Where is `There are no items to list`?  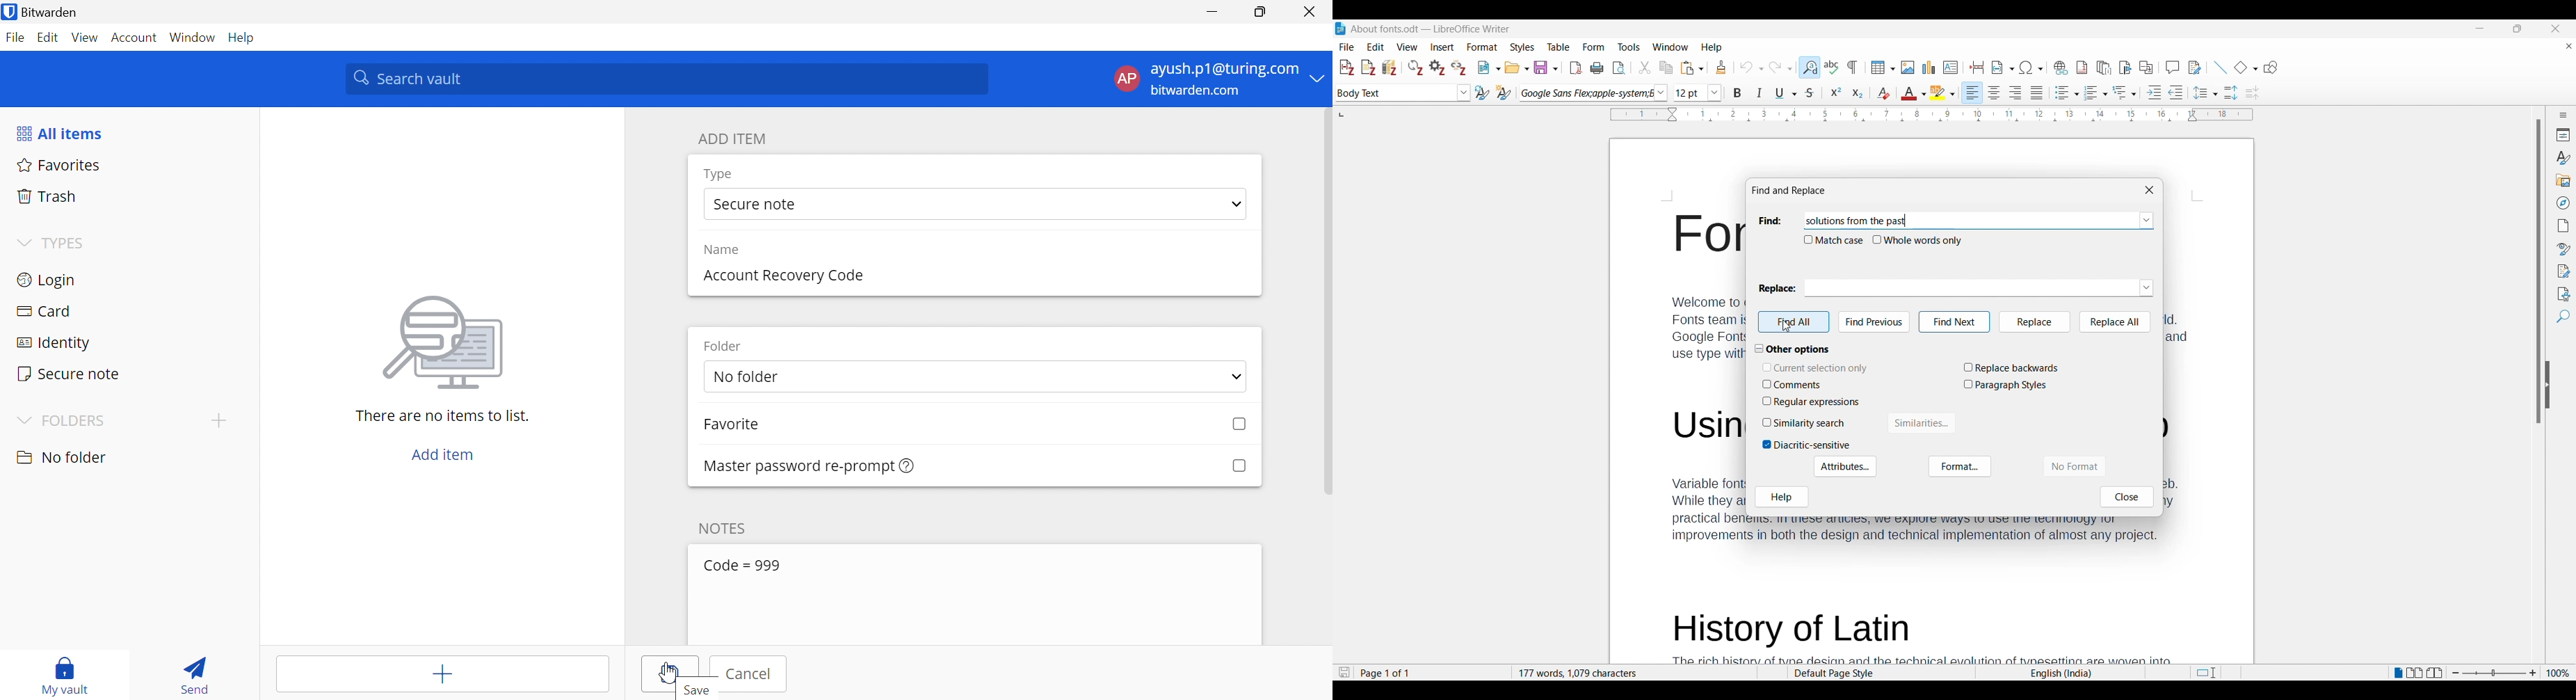
There are no items to list is located at coordinates (442, 416).